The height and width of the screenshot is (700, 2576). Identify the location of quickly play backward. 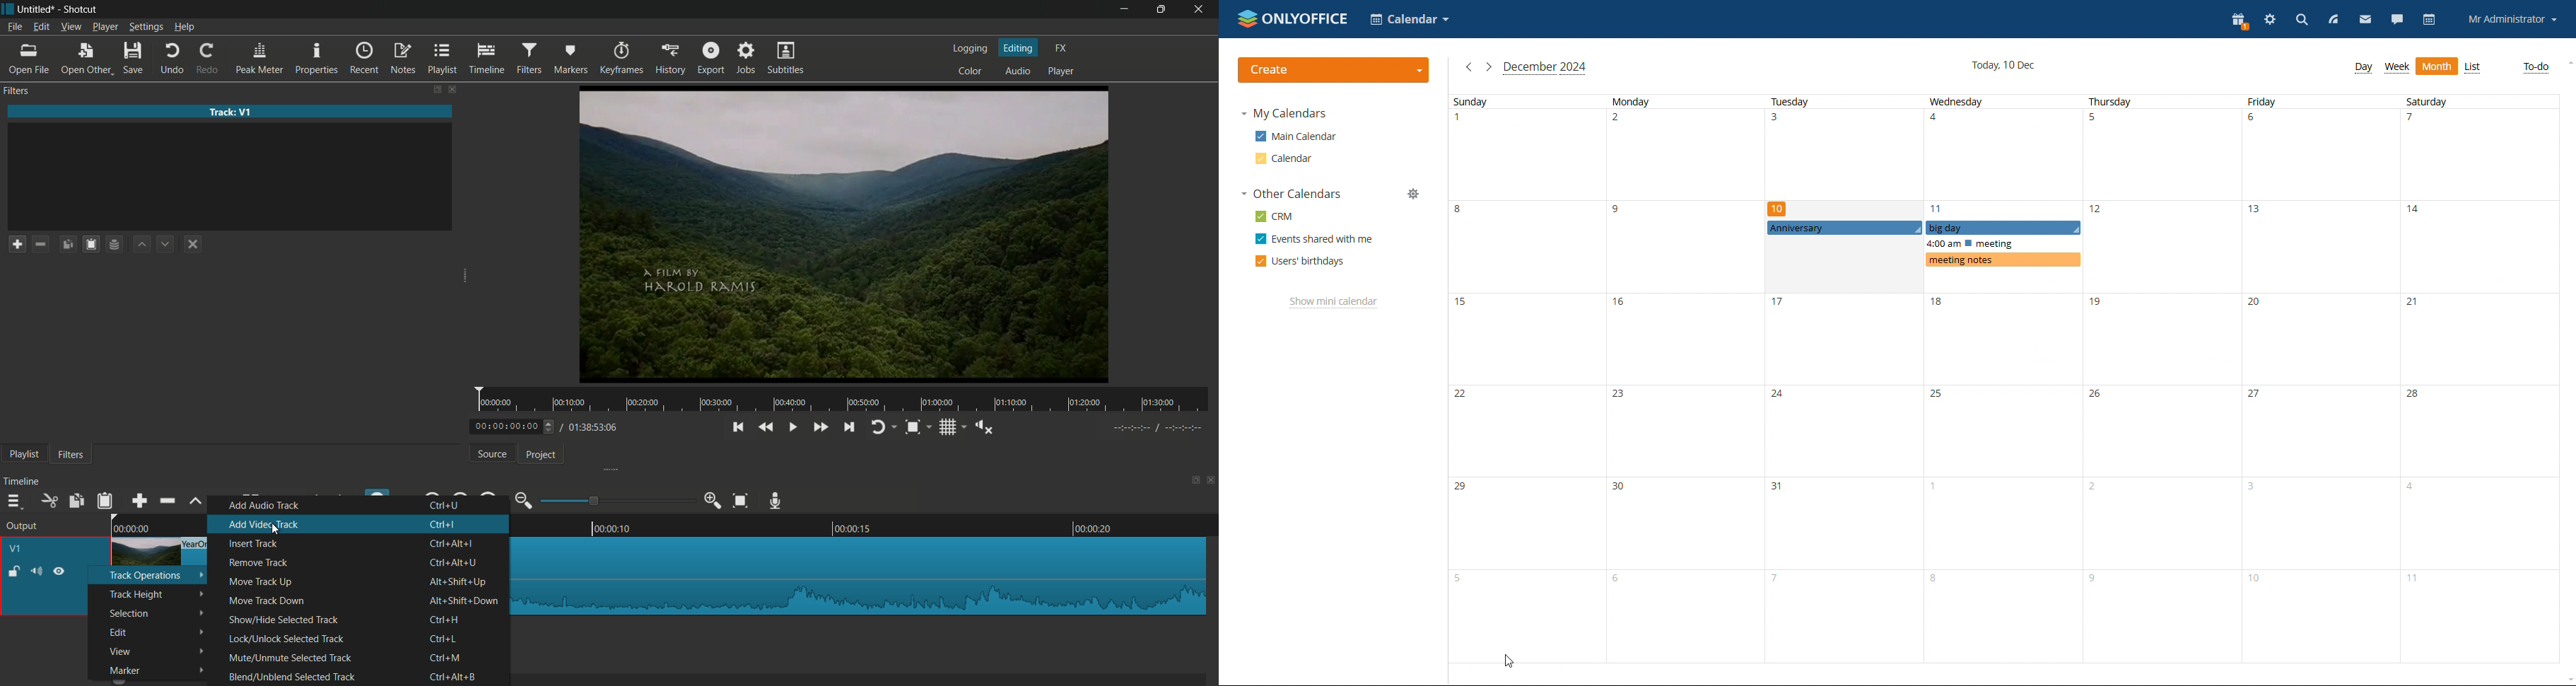
(766, 427).